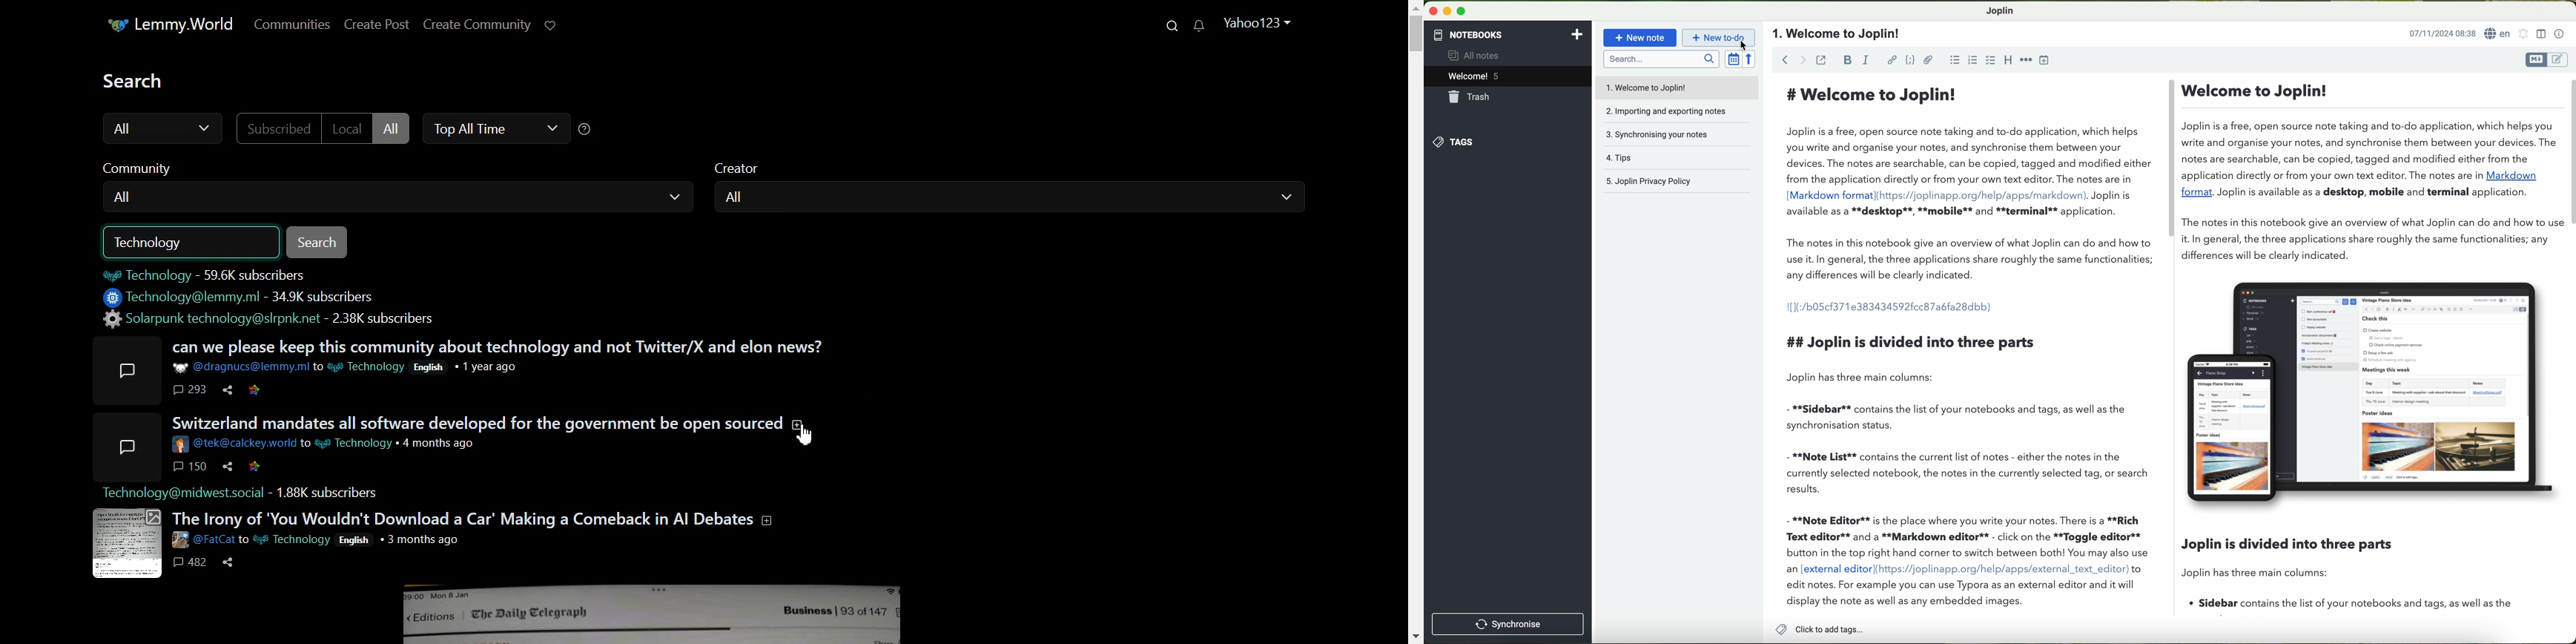 This screenshot has width=2576, height=644. What do you see at coordinates (1577, 33) in the screenshot?
I see `add` at bounding box center [1577, 33].